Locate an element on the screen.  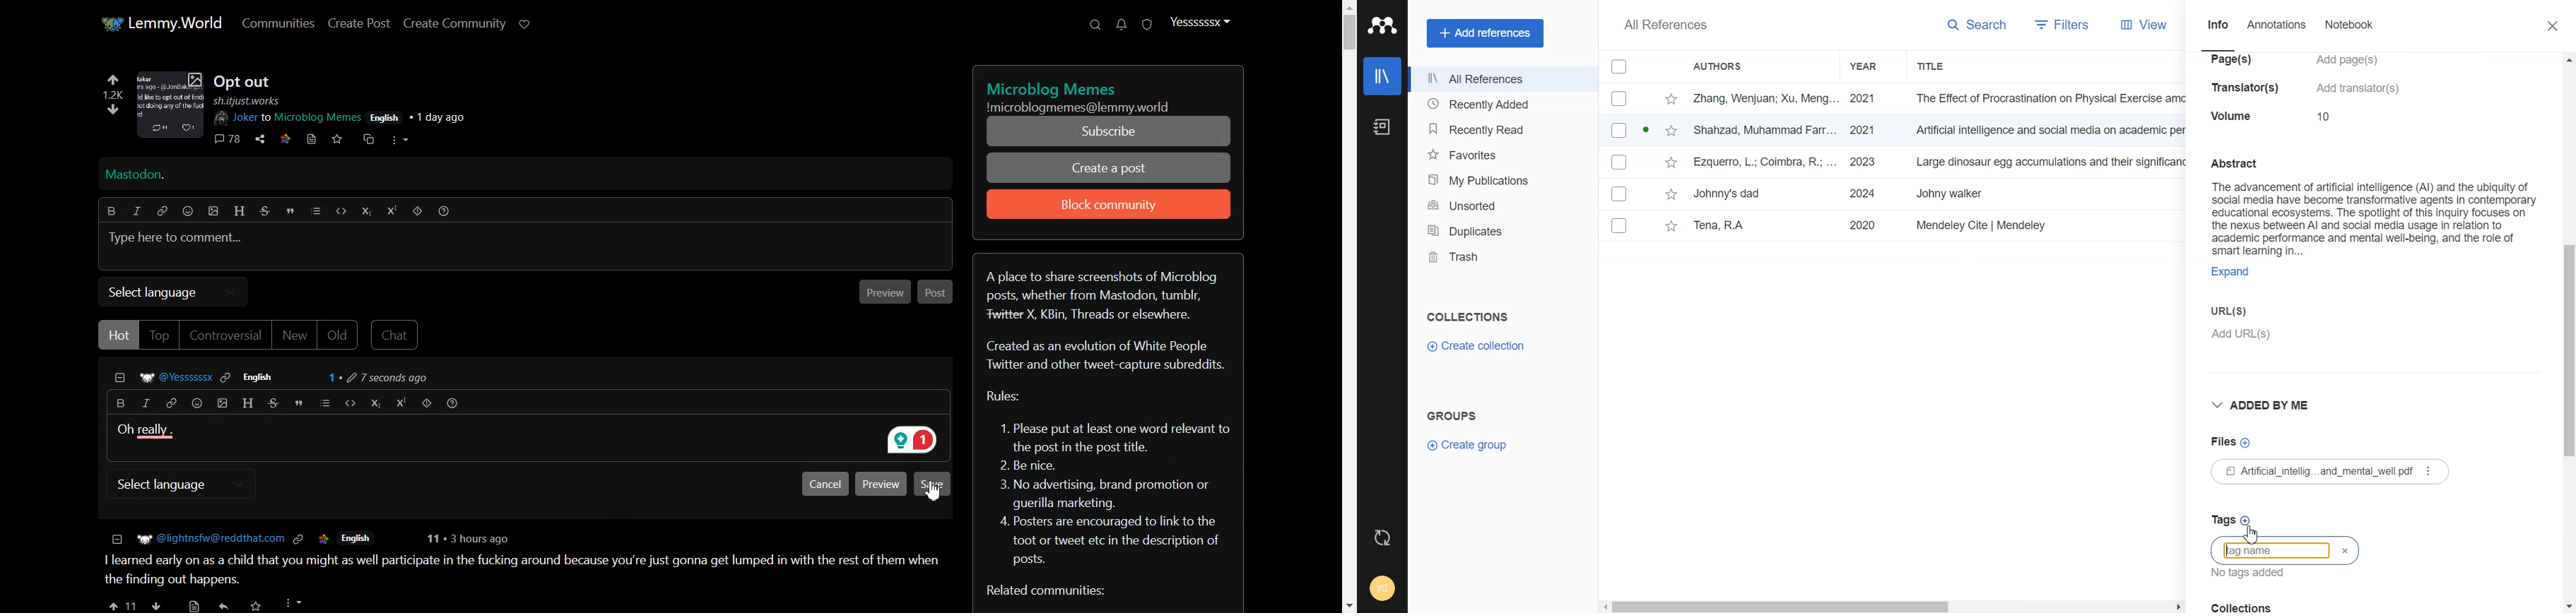
Typing window is located at coordinates (2287, 557).